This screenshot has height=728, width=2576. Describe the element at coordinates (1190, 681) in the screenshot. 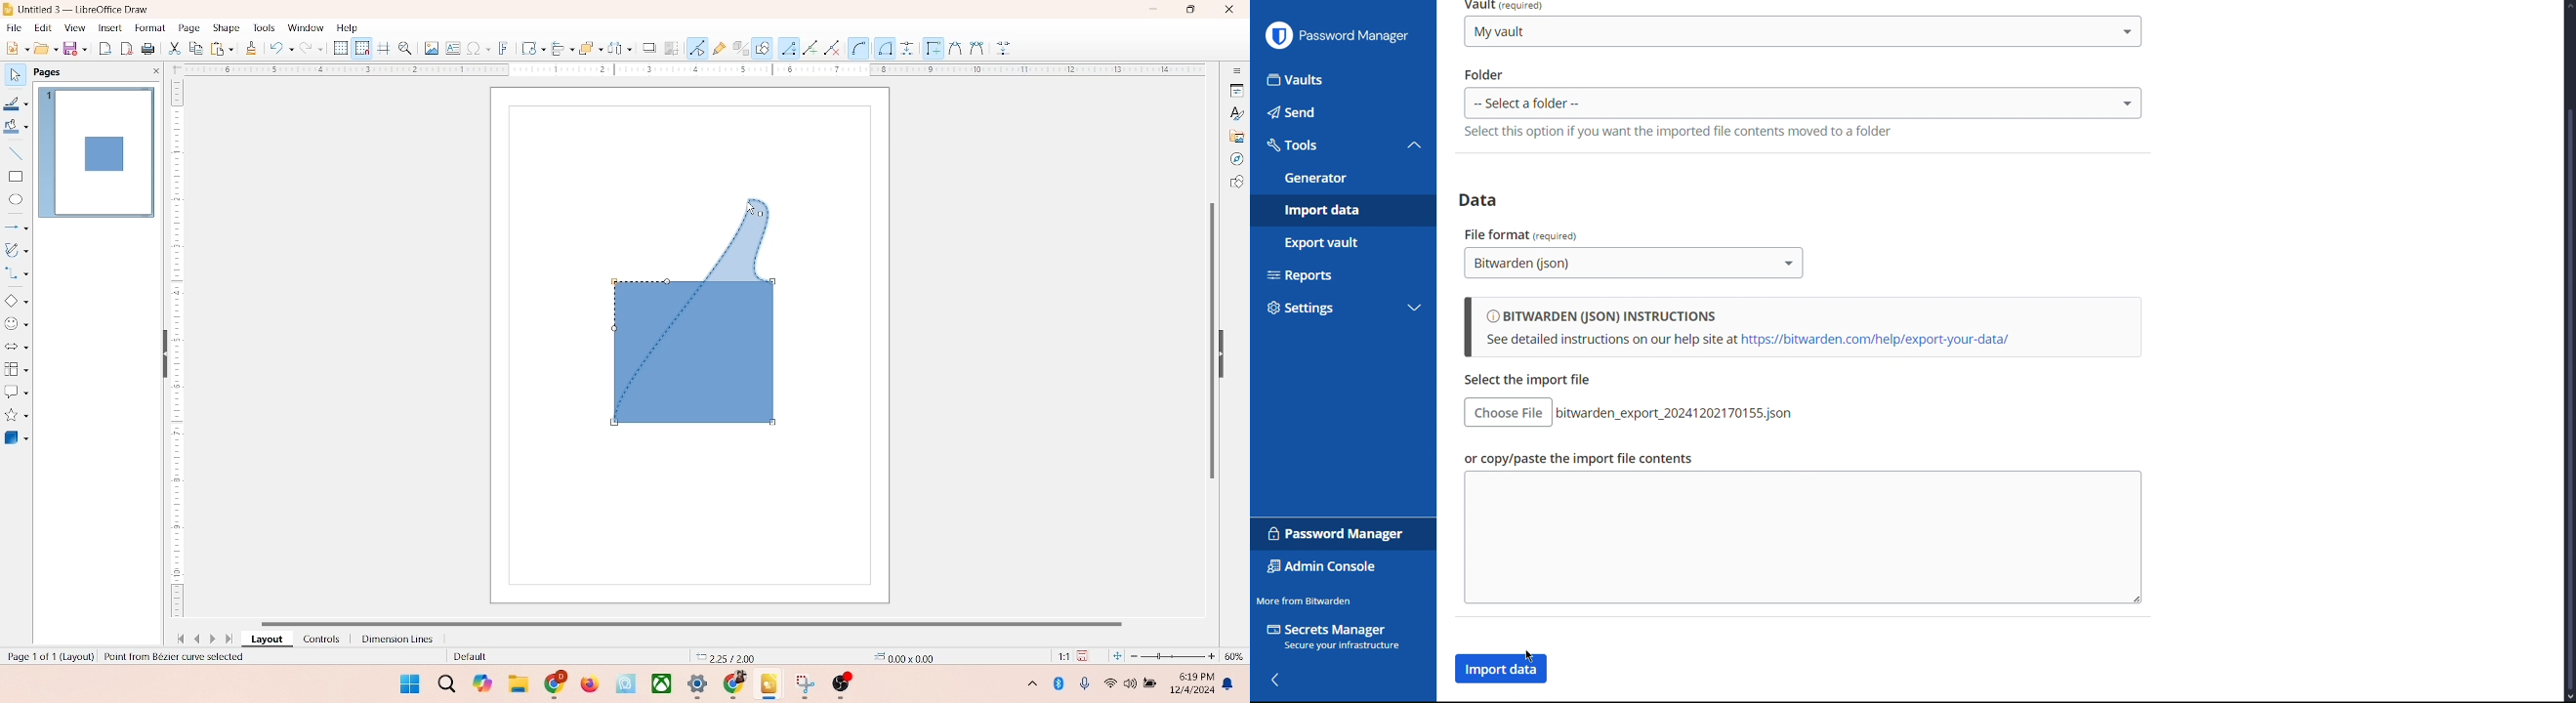

I see `time and date` at that location.